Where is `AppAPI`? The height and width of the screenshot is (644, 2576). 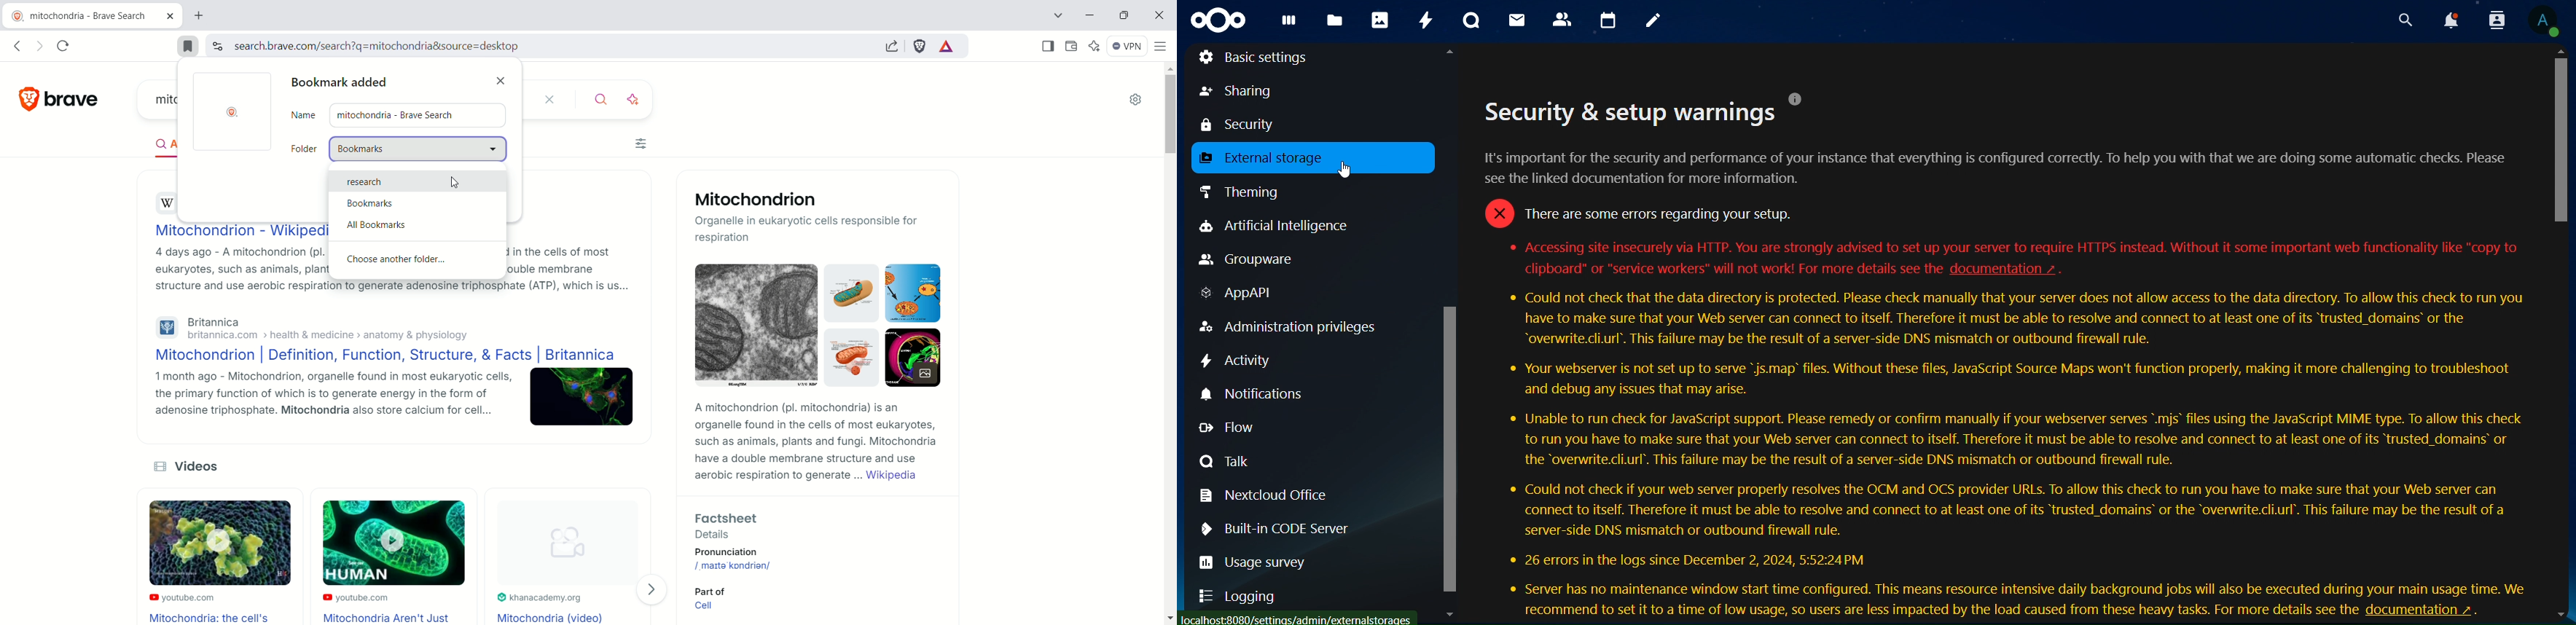 AppAPI is located at coordinates (1237, 294).